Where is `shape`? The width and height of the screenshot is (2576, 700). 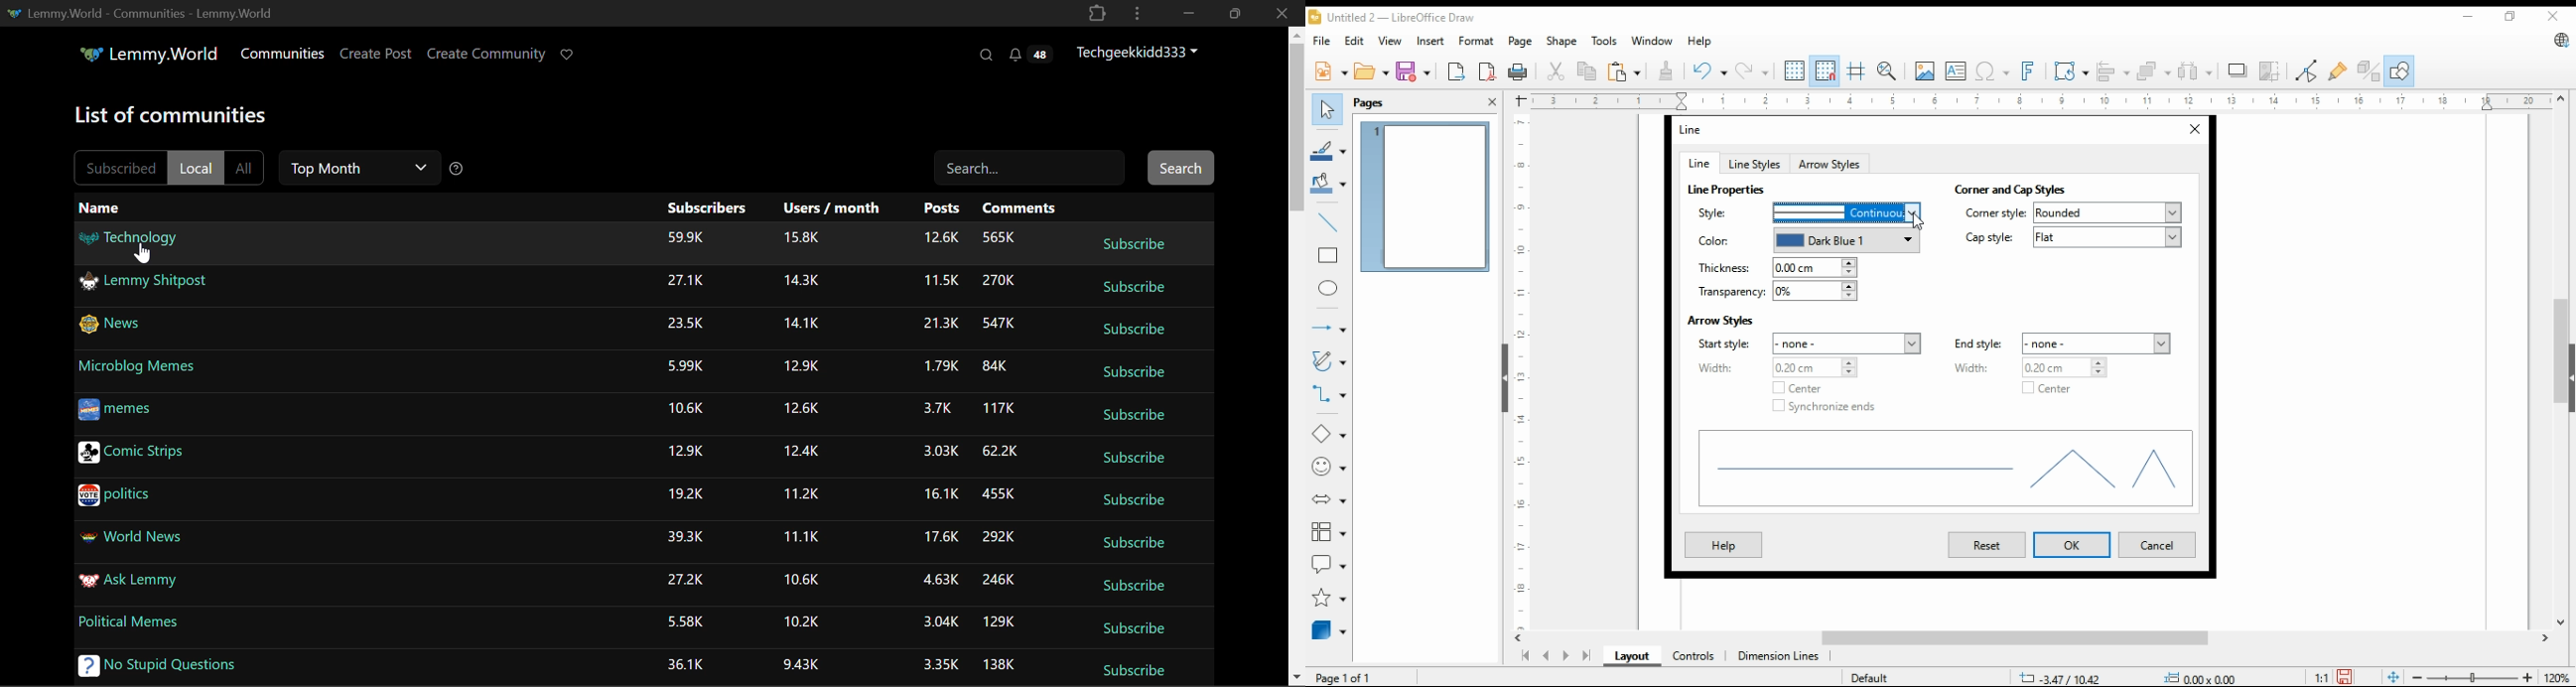 shape is located at coordinates (1562, 41).